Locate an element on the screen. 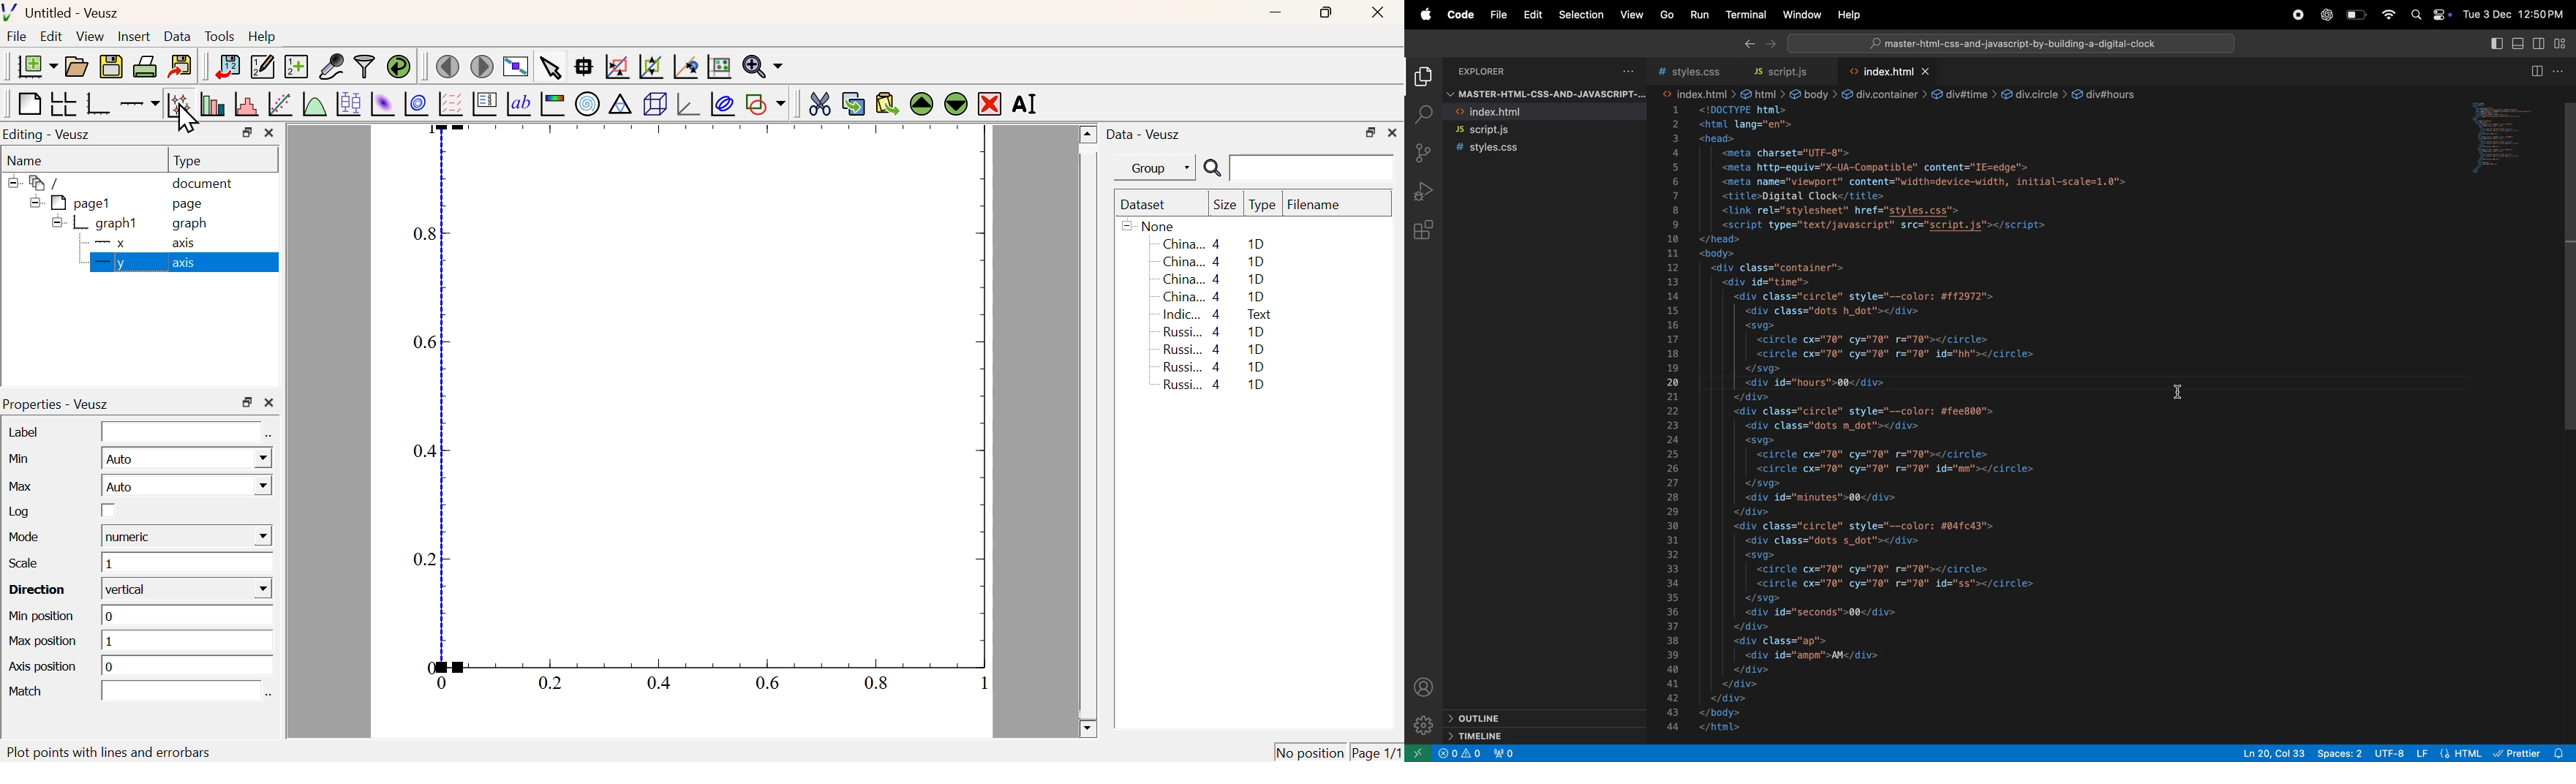 Image resolution: width=2576 pixels, height=784 pixels. Plot points with lines and errorbars is located at coordinates (180, 104).